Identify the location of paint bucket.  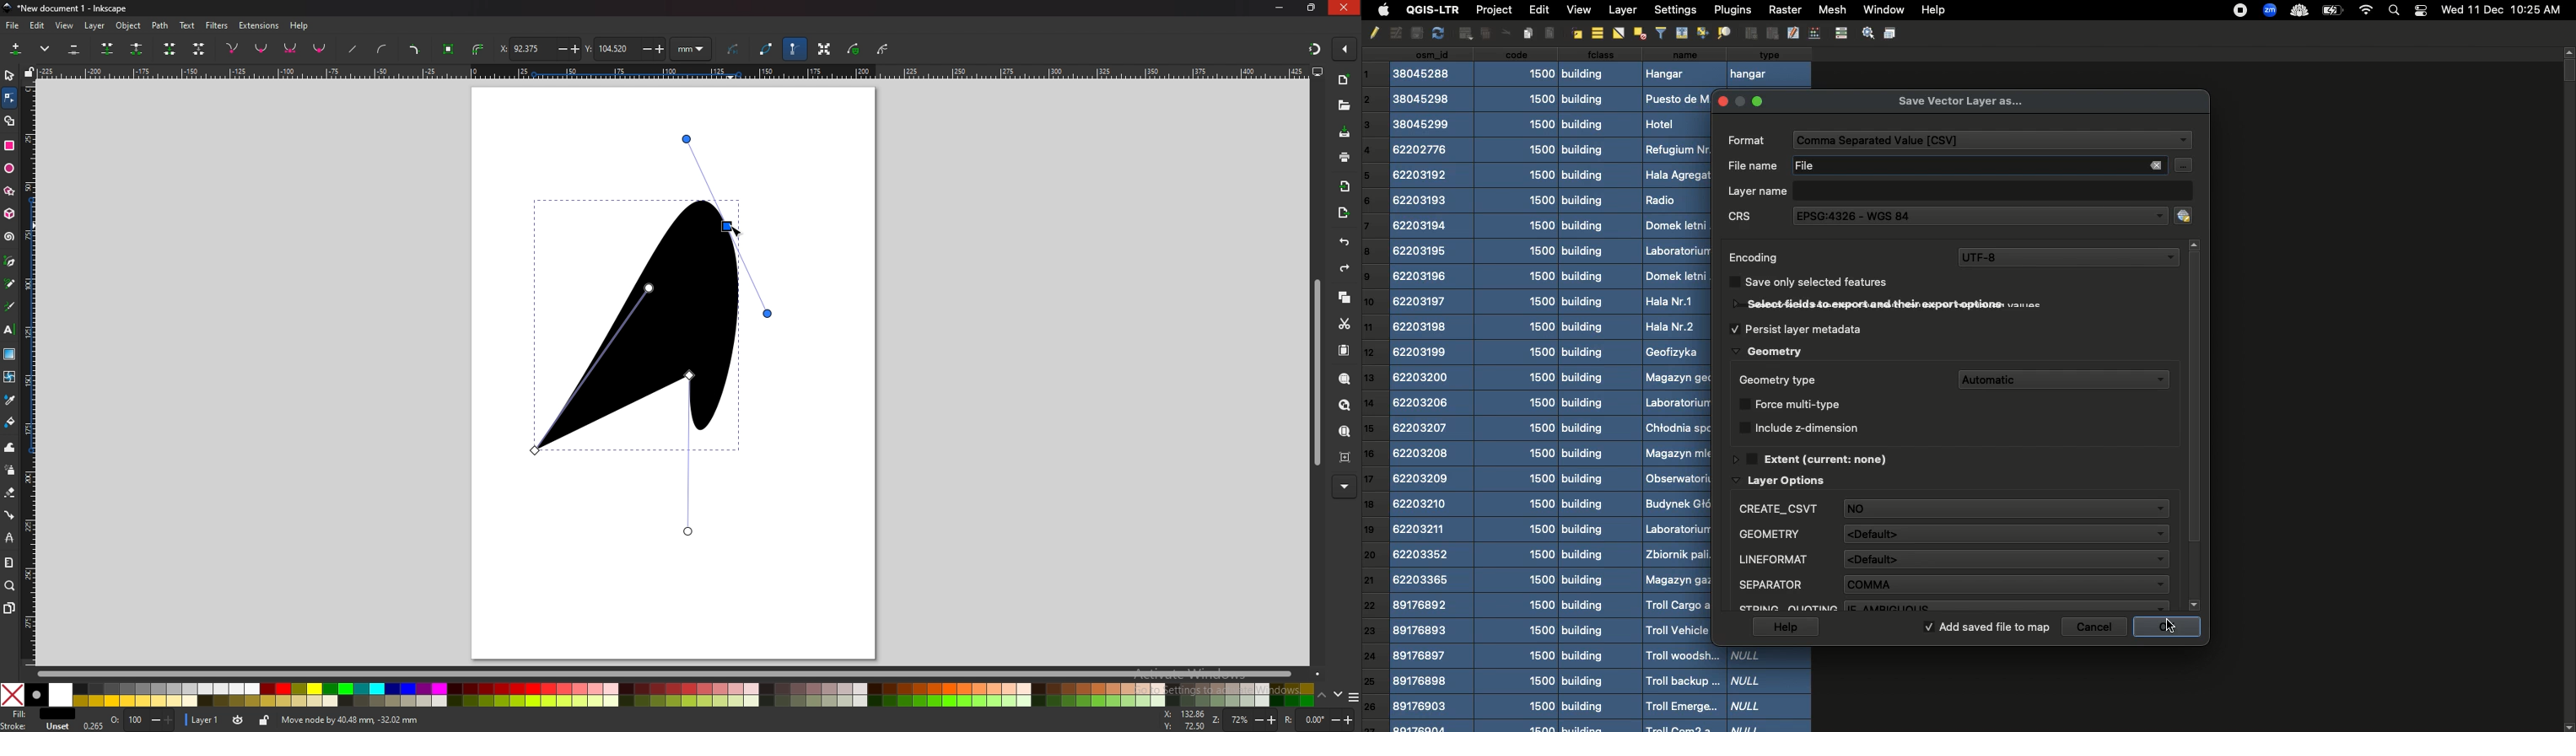
(9, 423).